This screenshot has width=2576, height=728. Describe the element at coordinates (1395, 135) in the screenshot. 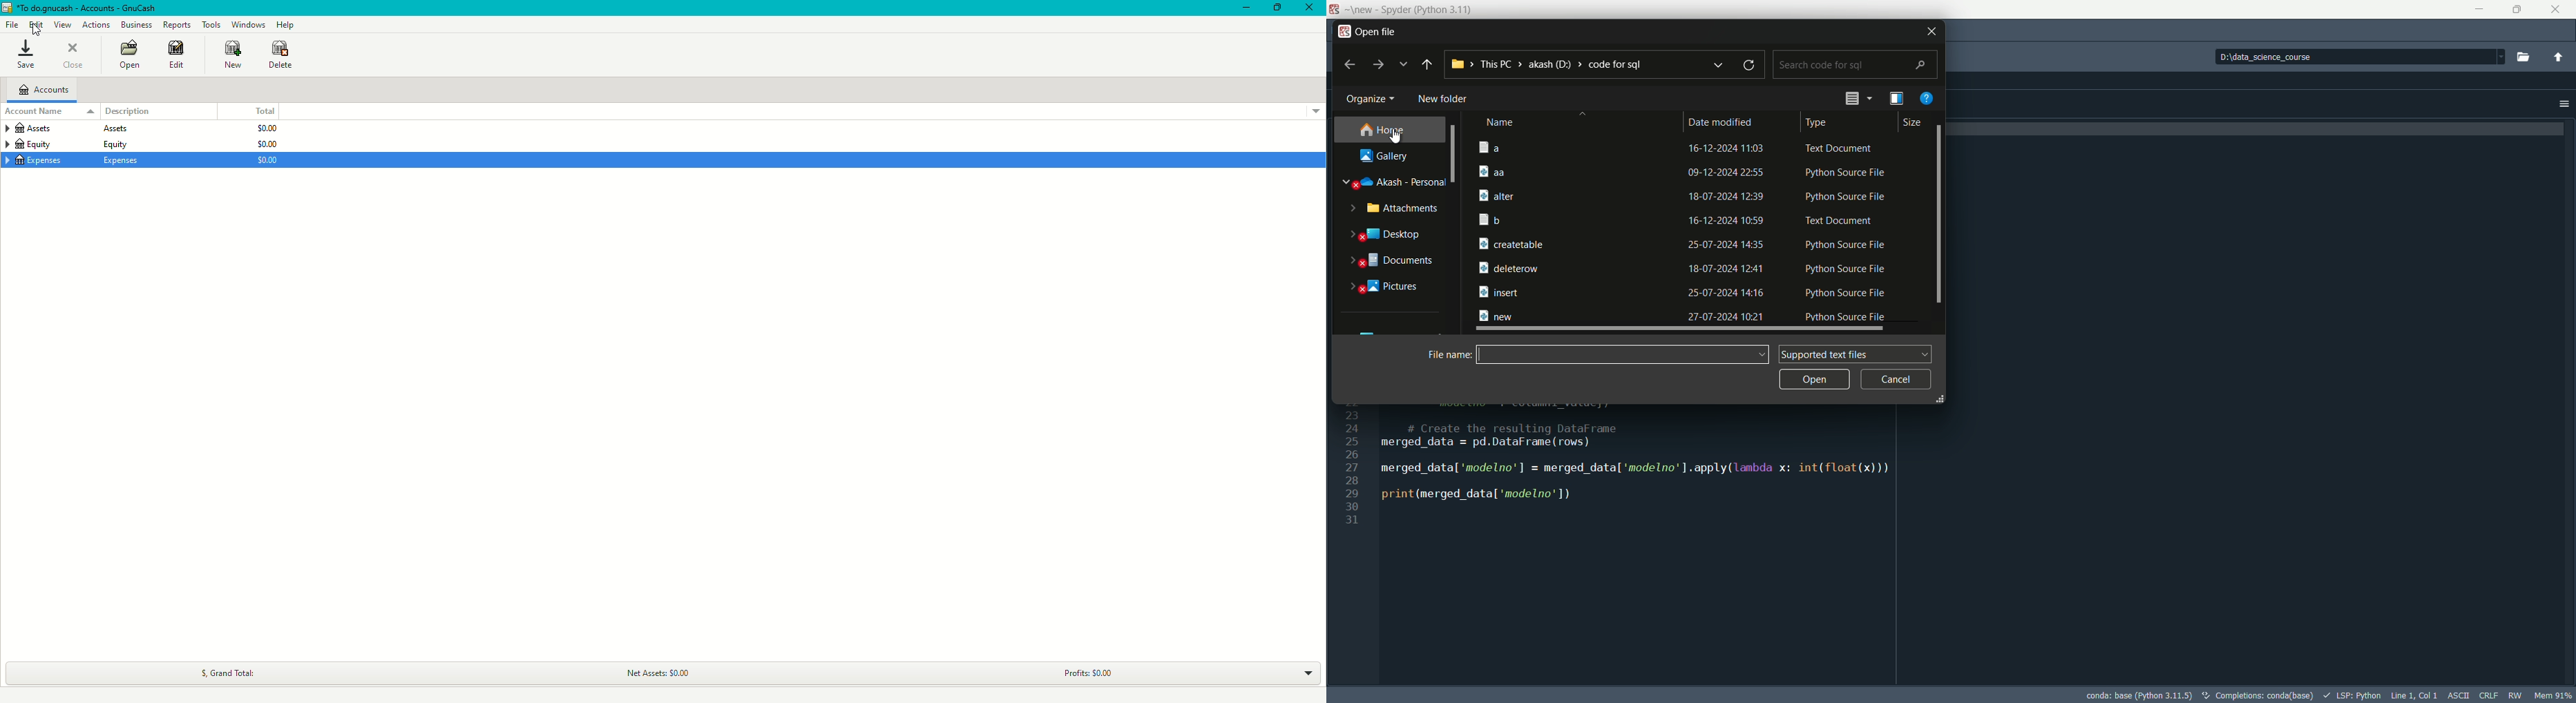

I see `cursor` at that location.